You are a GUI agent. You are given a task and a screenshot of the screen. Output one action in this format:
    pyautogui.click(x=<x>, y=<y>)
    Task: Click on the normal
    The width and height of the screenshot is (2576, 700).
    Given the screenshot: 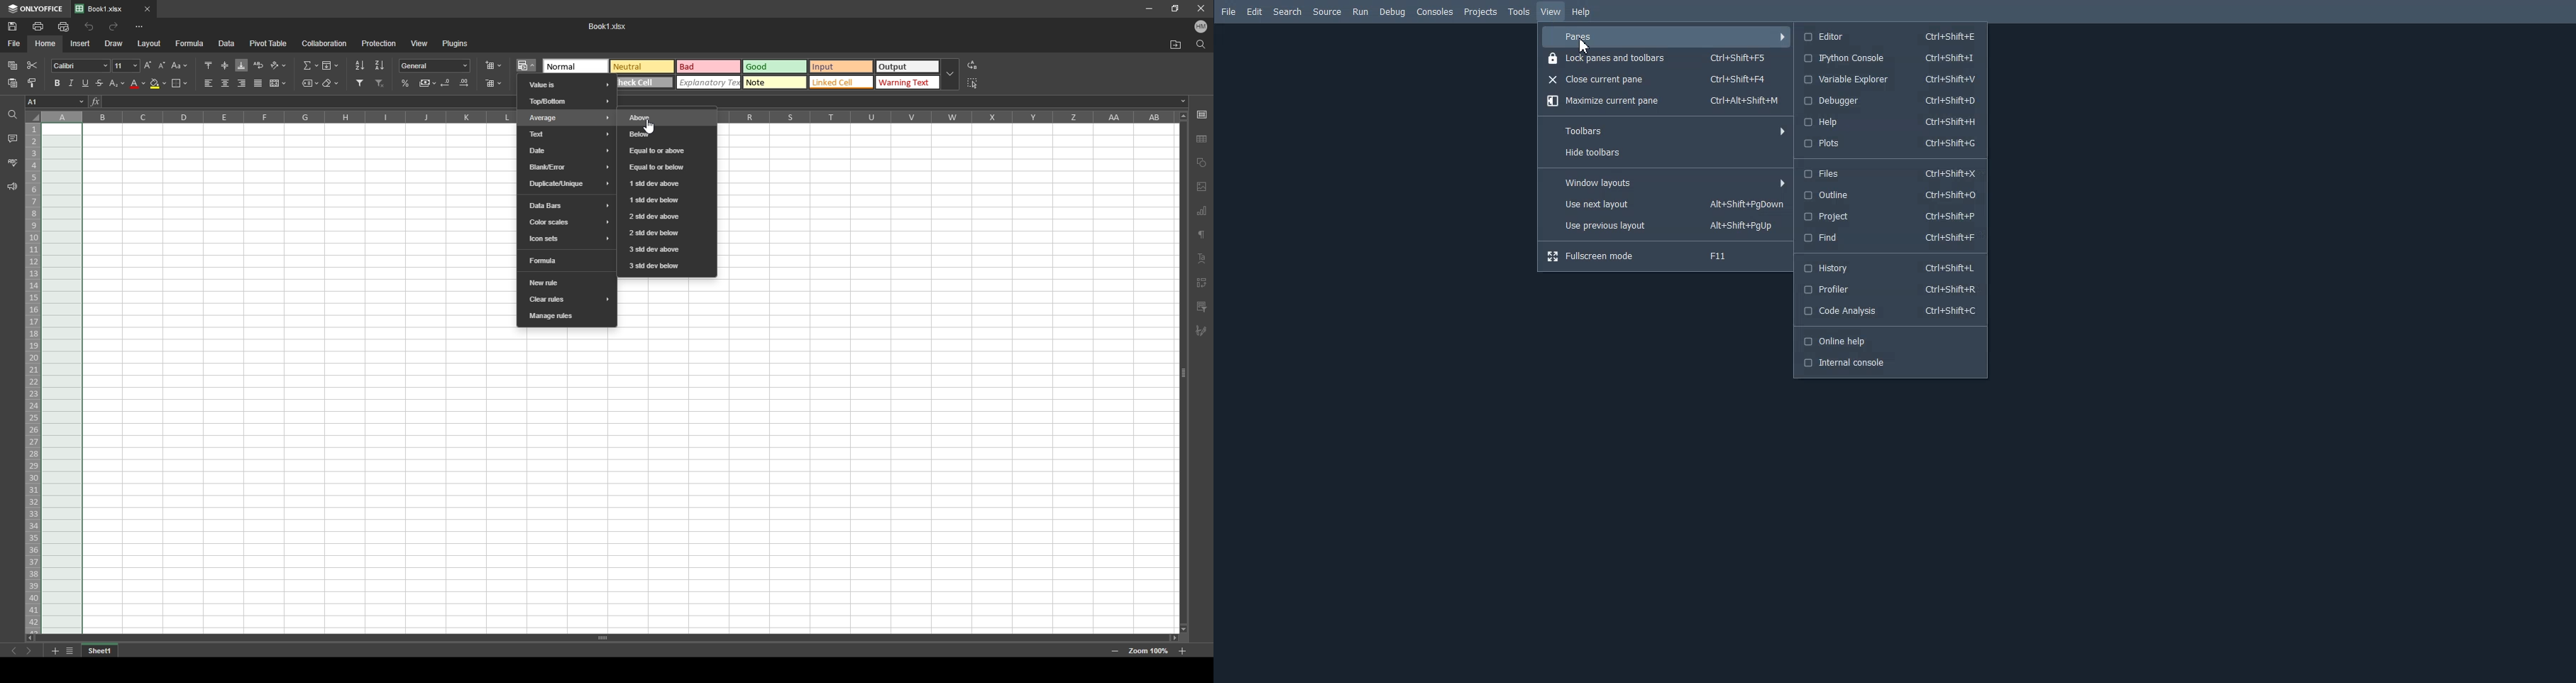 What is the action you would take?
    pyautogui.click(x=578, y=64)
    